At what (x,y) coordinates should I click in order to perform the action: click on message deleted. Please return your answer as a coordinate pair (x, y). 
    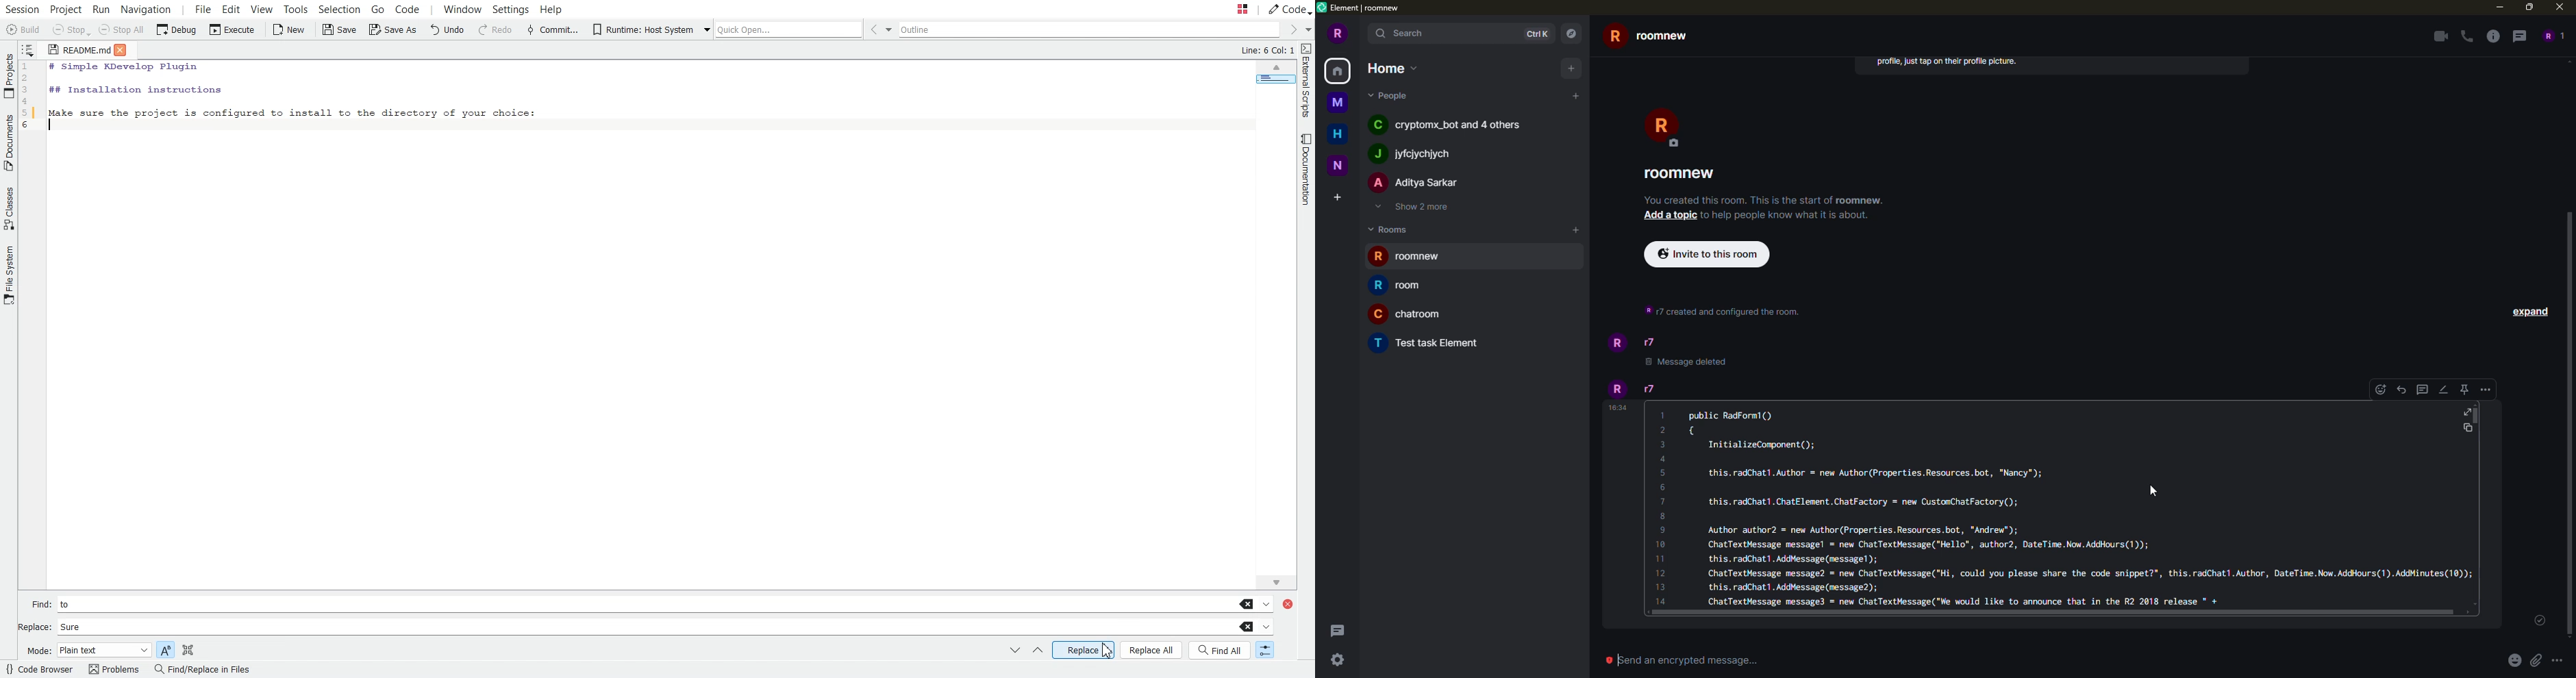
    Looking at the image, I should click on (1688, 362).